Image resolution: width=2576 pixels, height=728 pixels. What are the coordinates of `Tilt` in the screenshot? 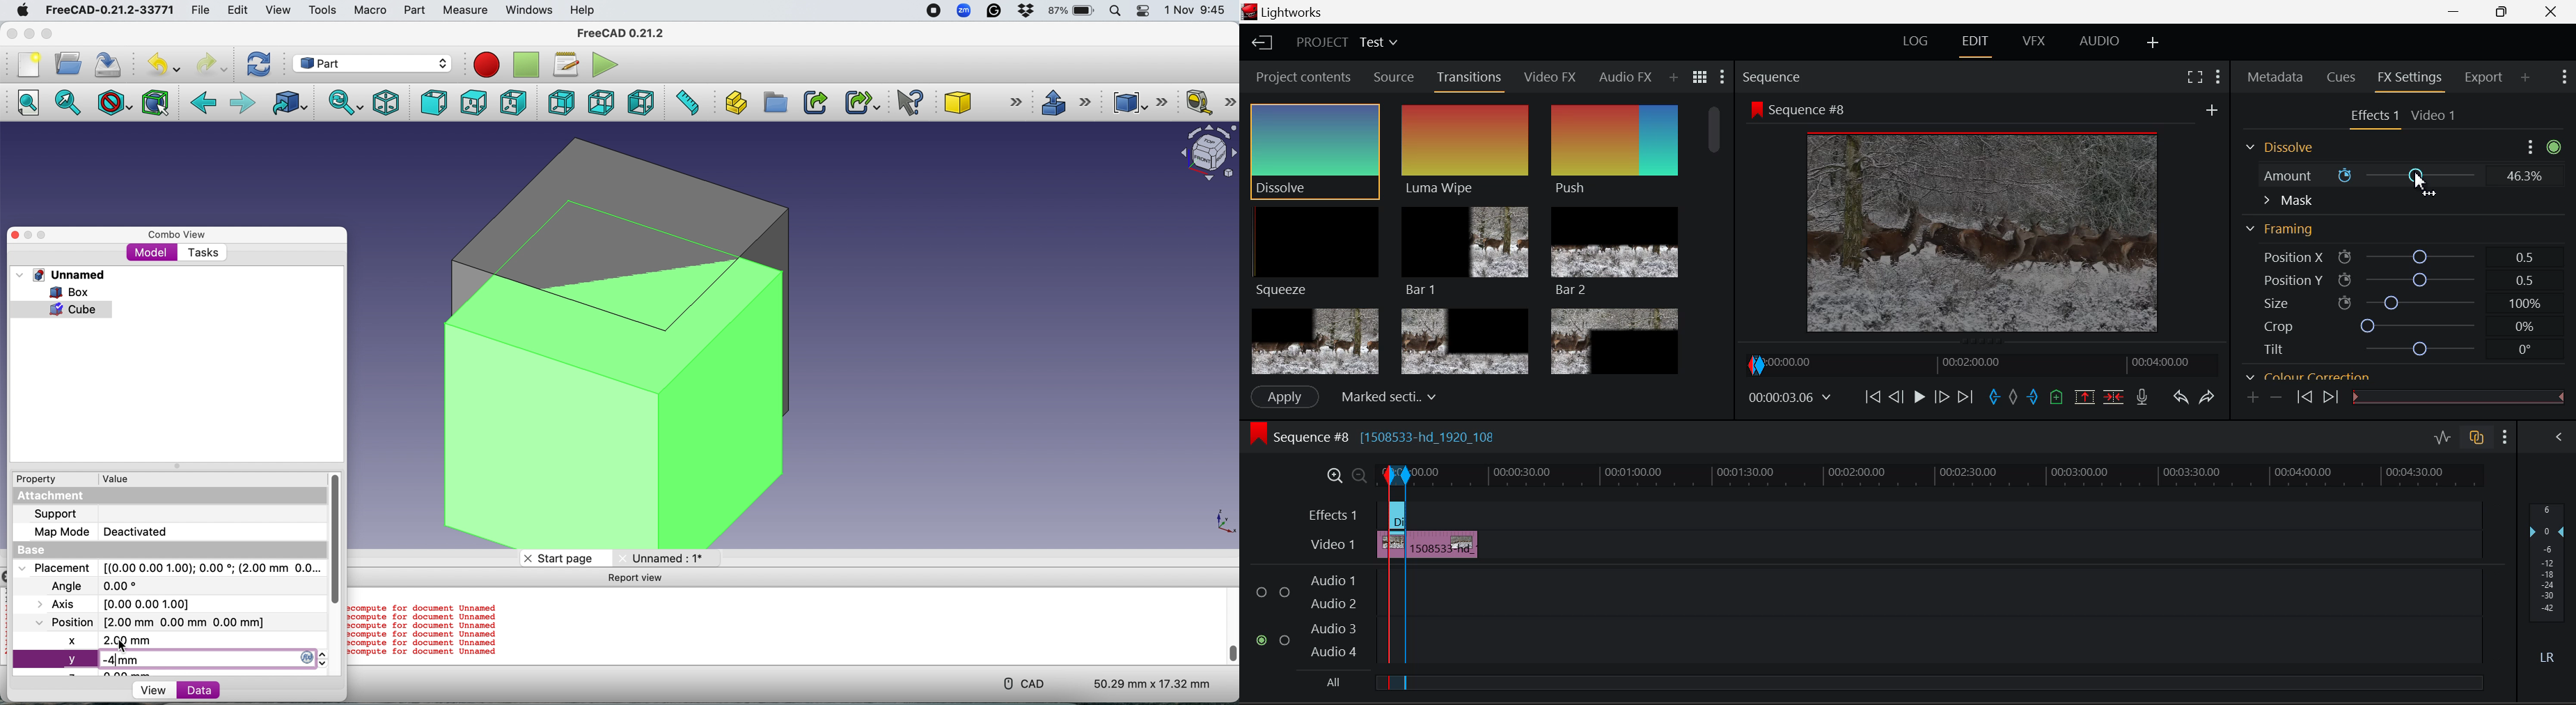 It's located at (2391, 348).